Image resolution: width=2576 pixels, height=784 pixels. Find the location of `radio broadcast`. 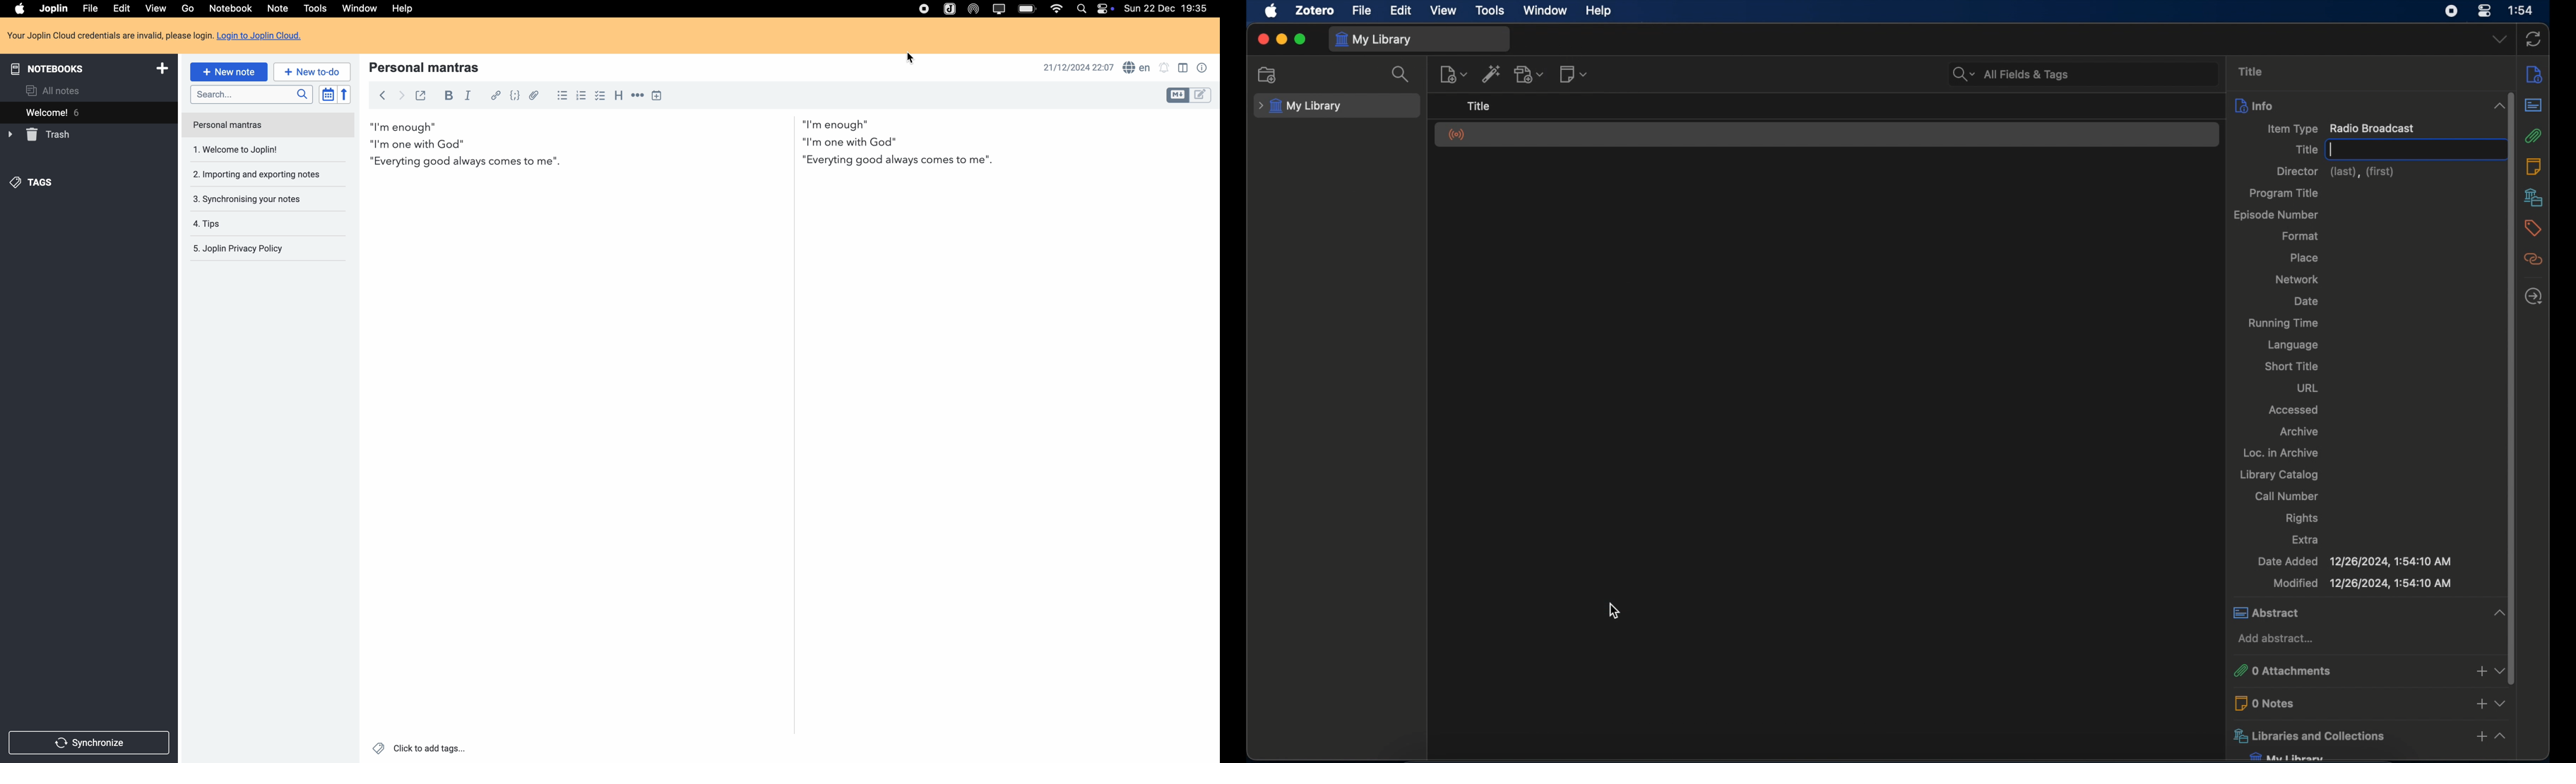

radio broadcast is located at coordinates (1458, 136).